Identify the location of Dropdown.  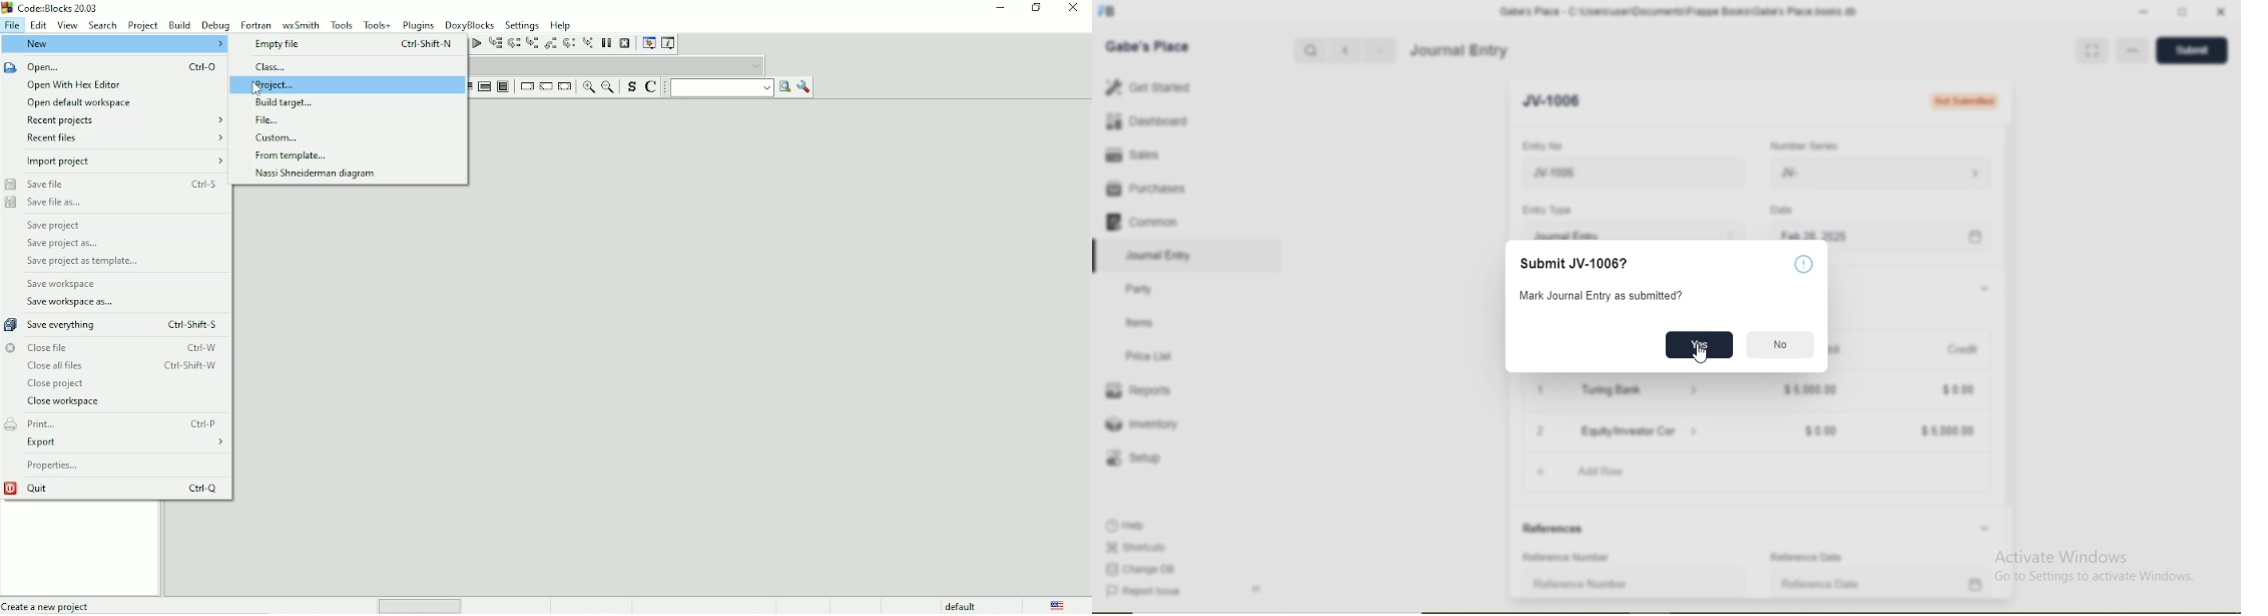
(1695, 391).